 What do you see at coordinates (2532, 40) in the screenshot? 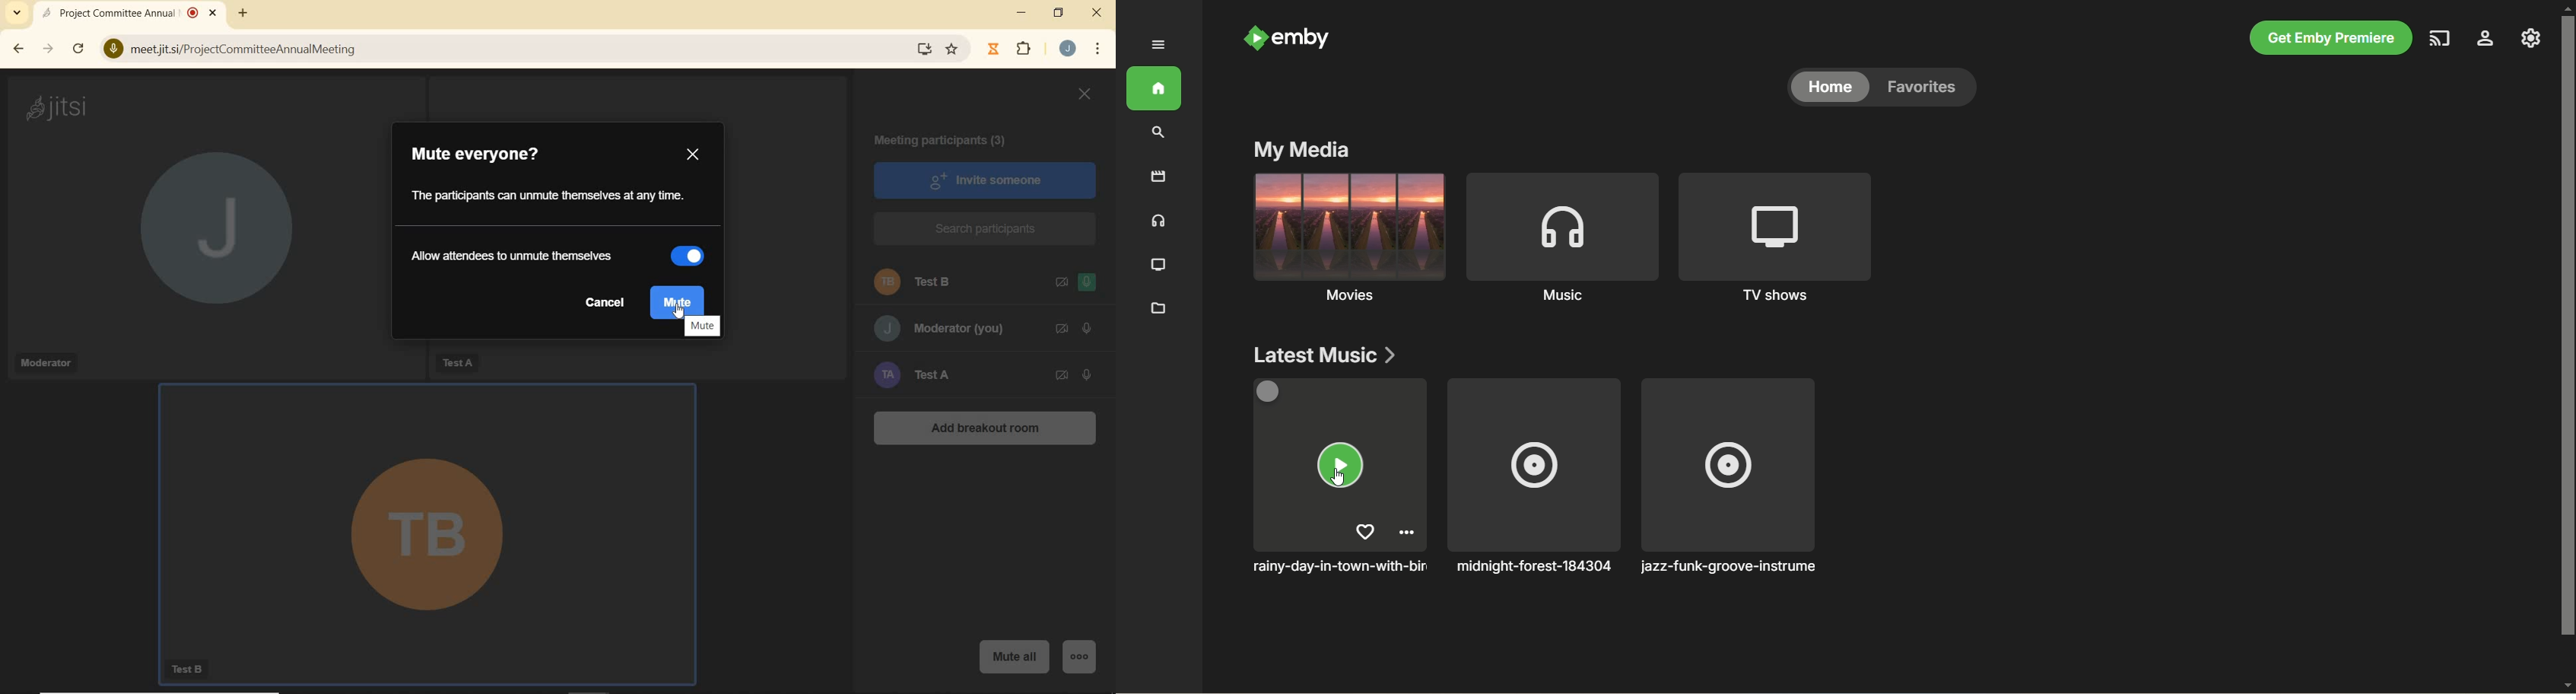
I see `manage emby server` at bounding box center [2532, 40].